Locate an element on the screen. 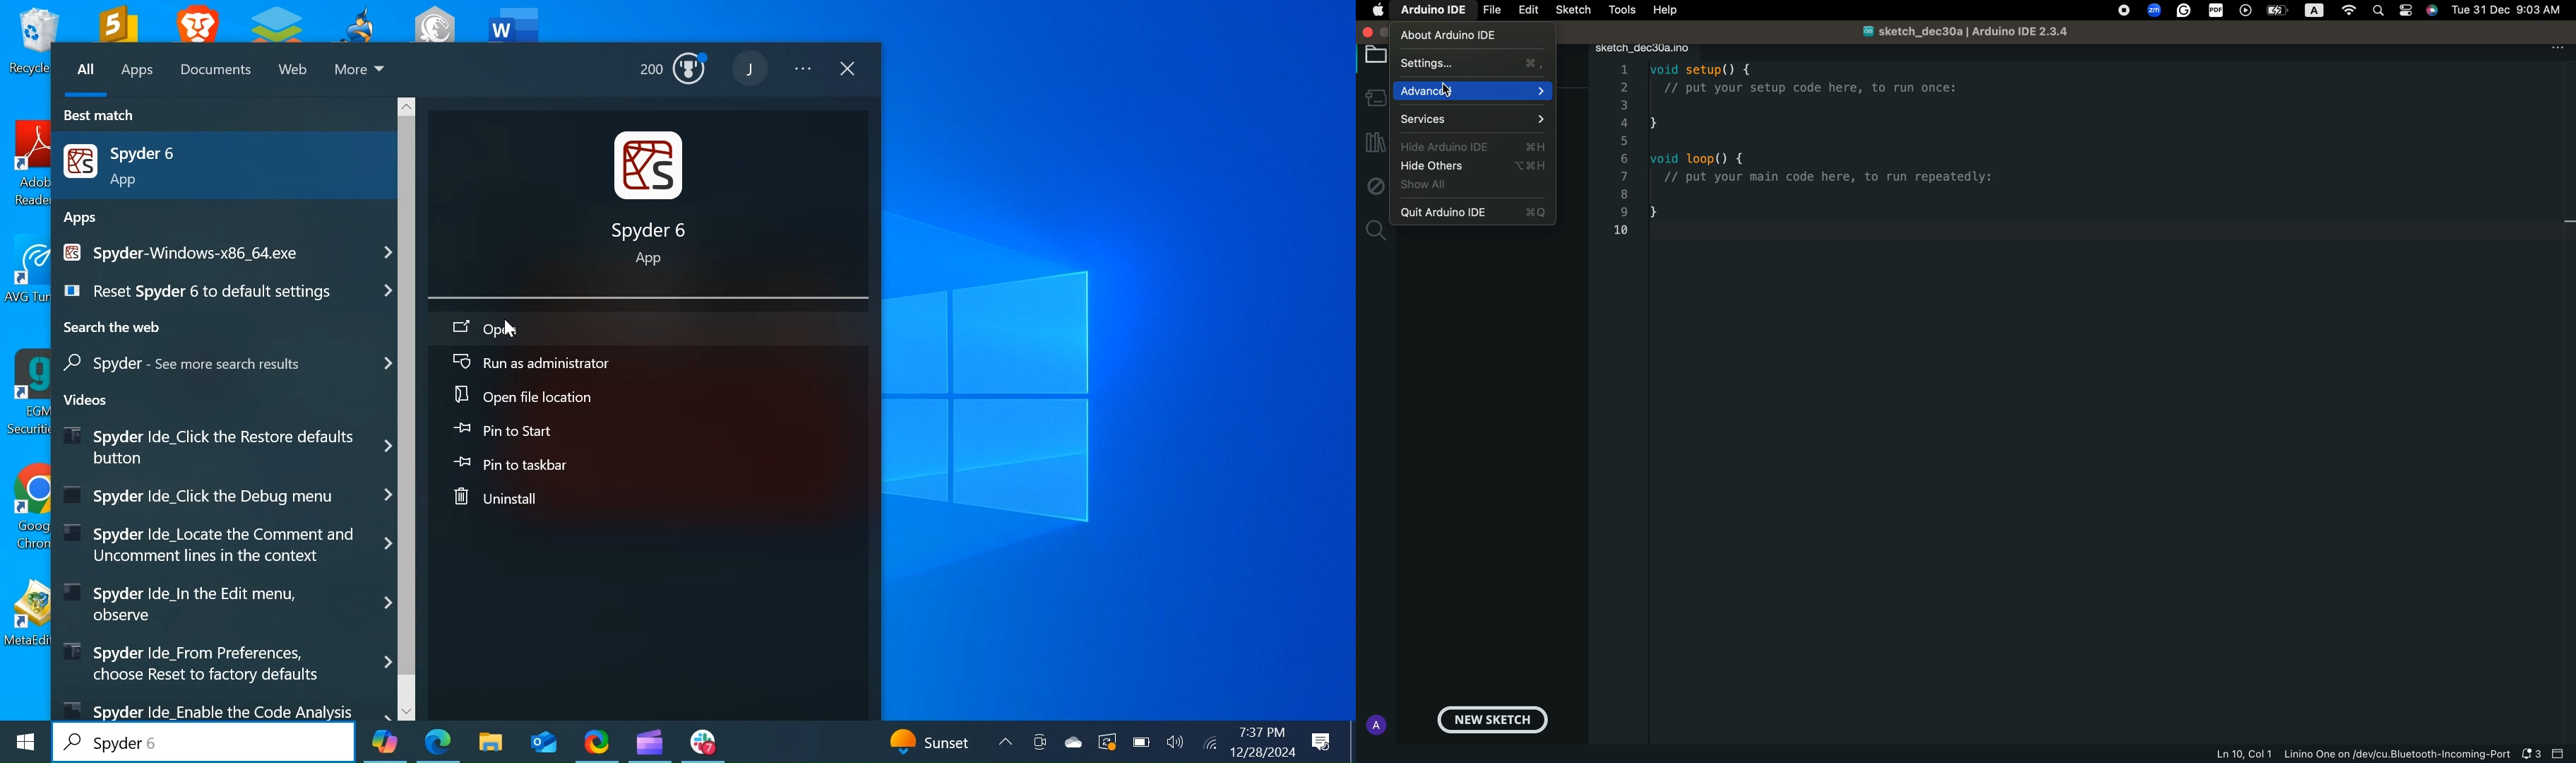 The image size is (2576, 784). Spyder Desktop Icon is located at coordinates (222, 164).